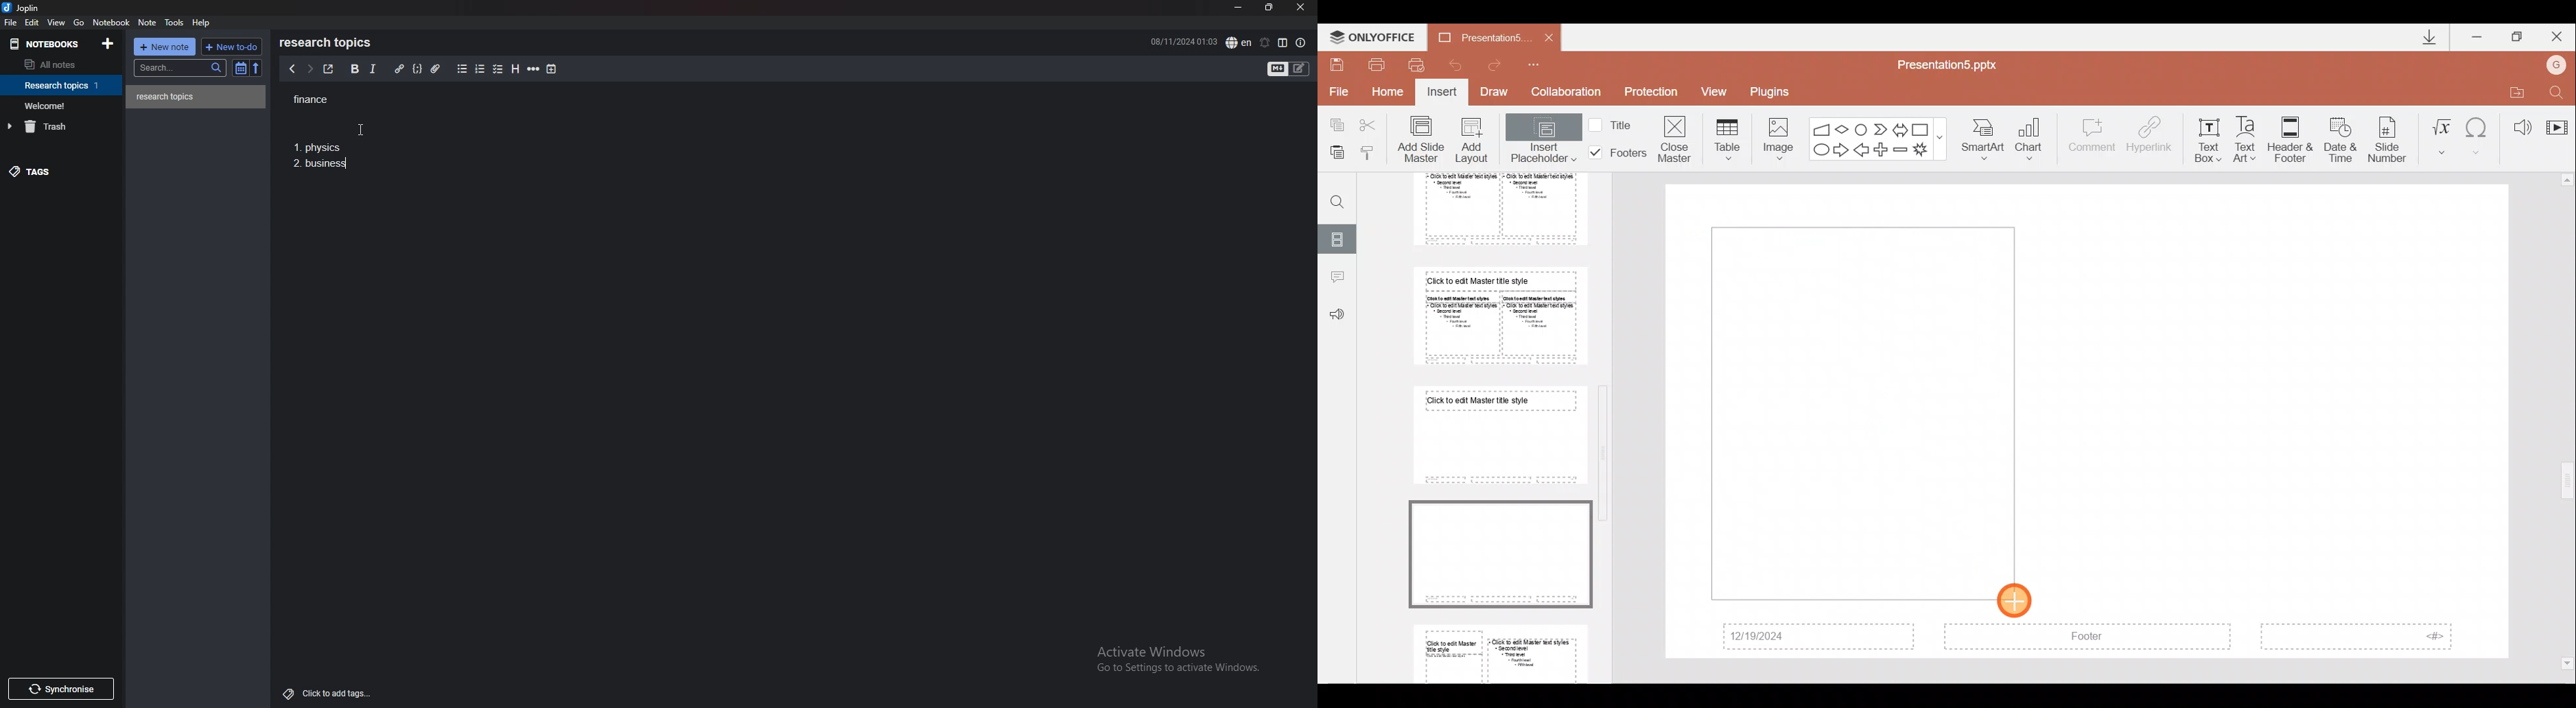  I want to click on help, so click(203, 22).